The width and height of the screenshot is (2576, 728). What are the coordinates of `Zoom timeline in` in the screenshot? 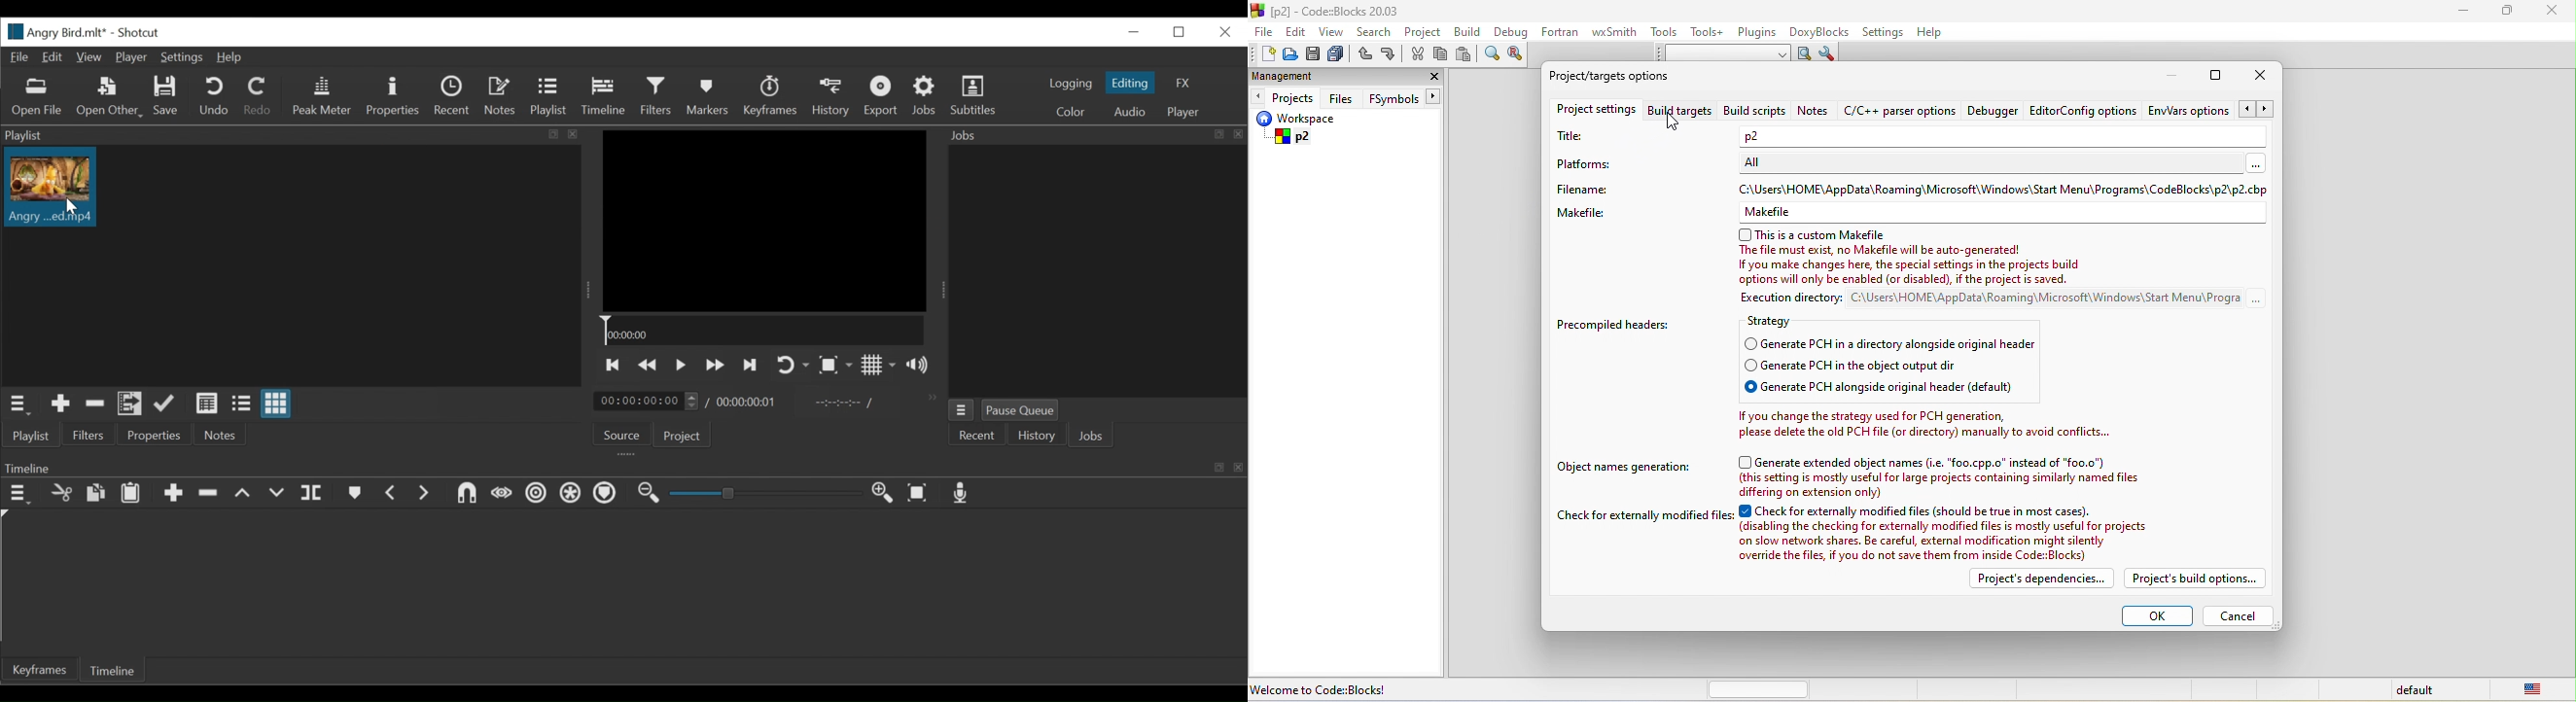 It's located at (880, 491).